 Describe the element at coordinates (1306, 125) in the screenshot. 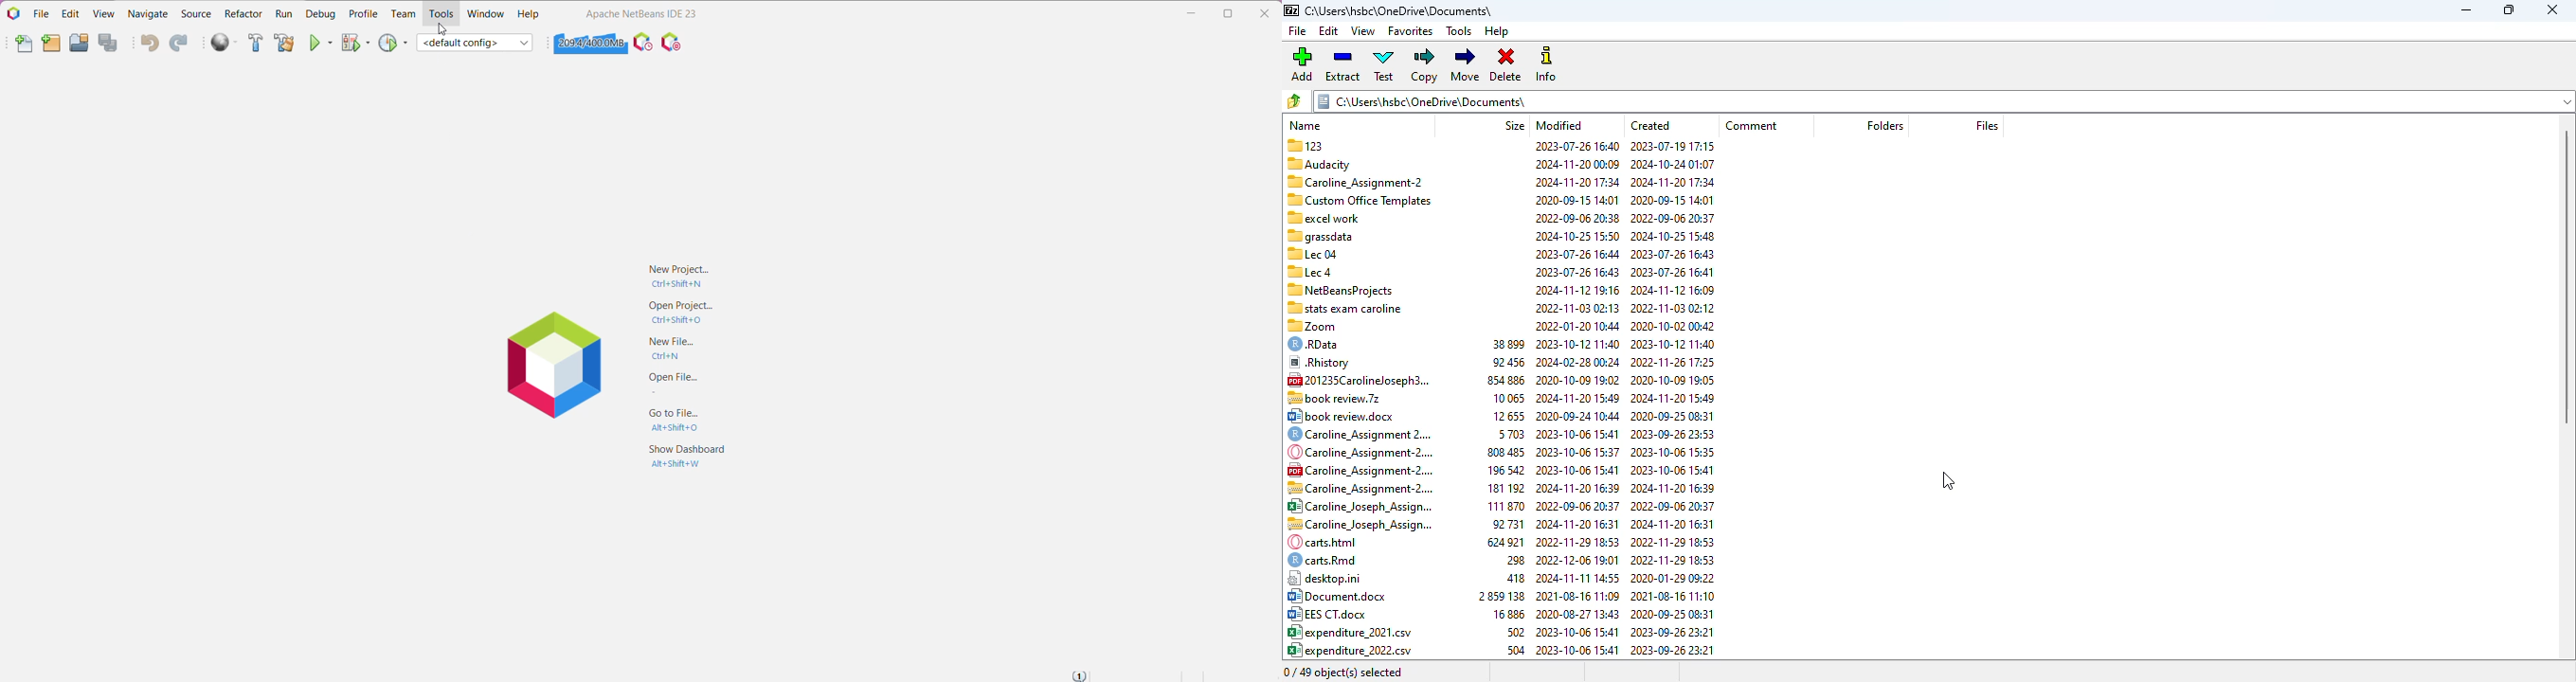

I see `name` at that location.